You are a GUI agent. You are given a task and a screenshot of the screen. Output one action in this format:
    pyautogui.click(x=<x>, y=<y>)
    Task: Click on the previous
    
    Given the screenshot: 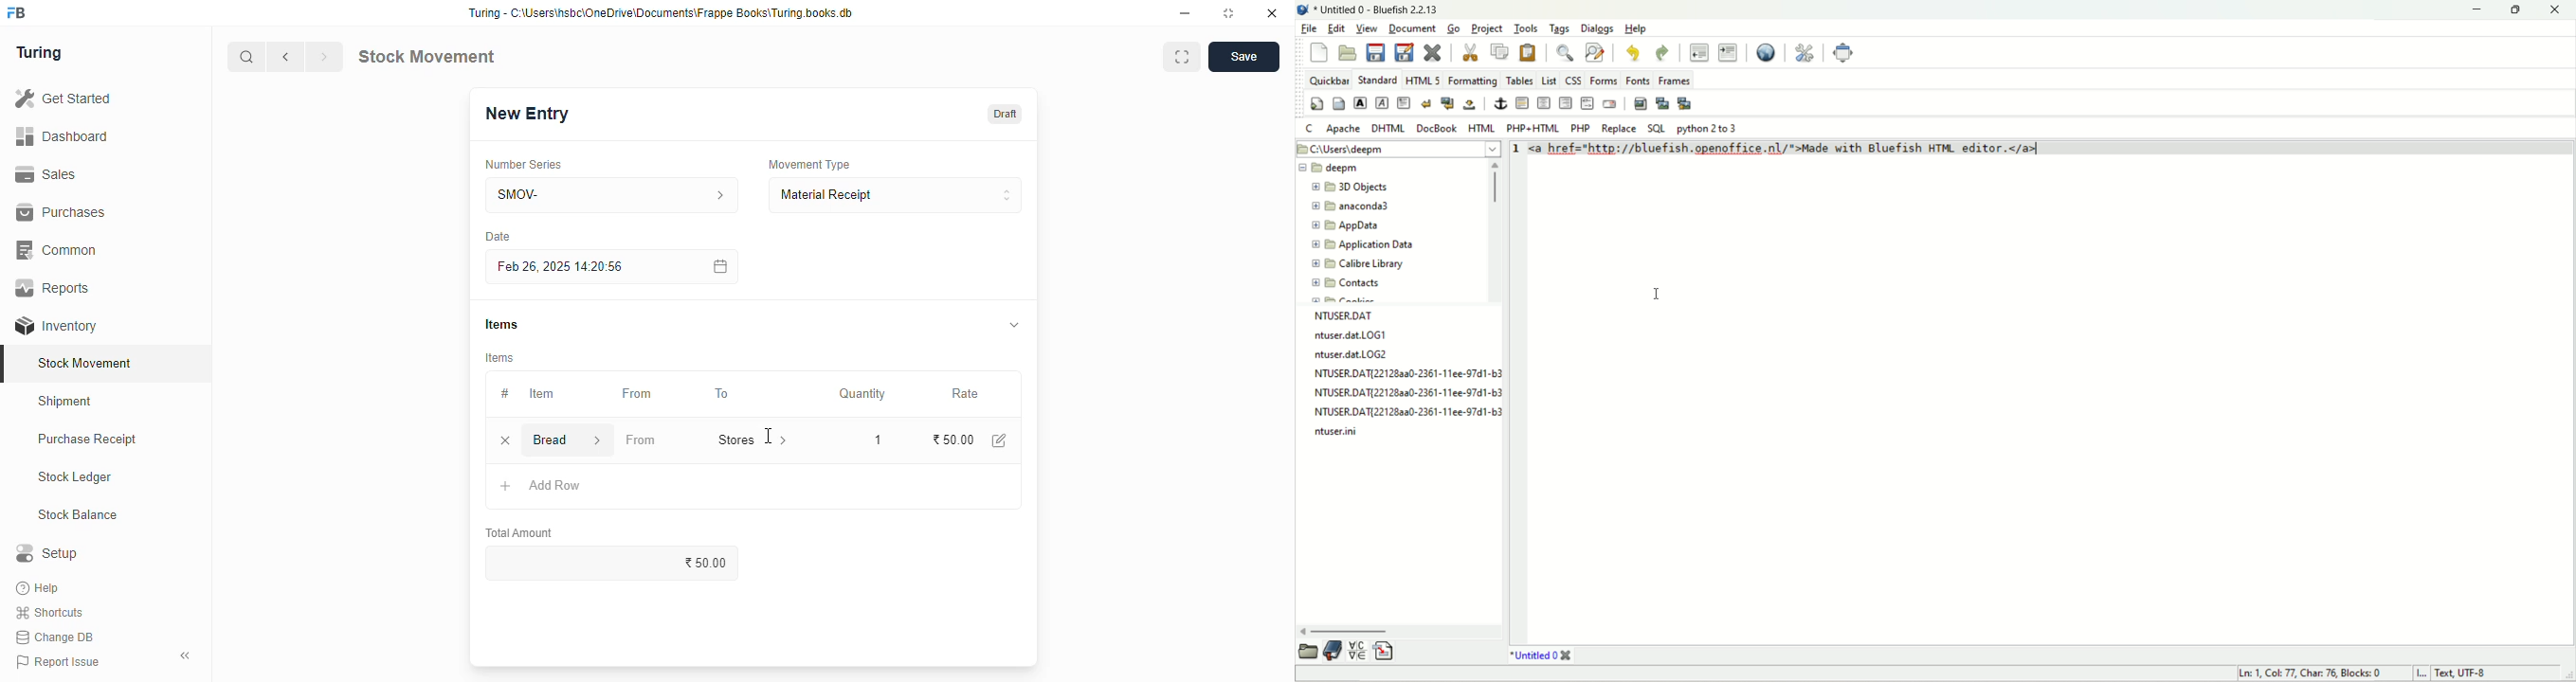 What is the action you would take?
    pyautogui.click(x=286, y=57)
    